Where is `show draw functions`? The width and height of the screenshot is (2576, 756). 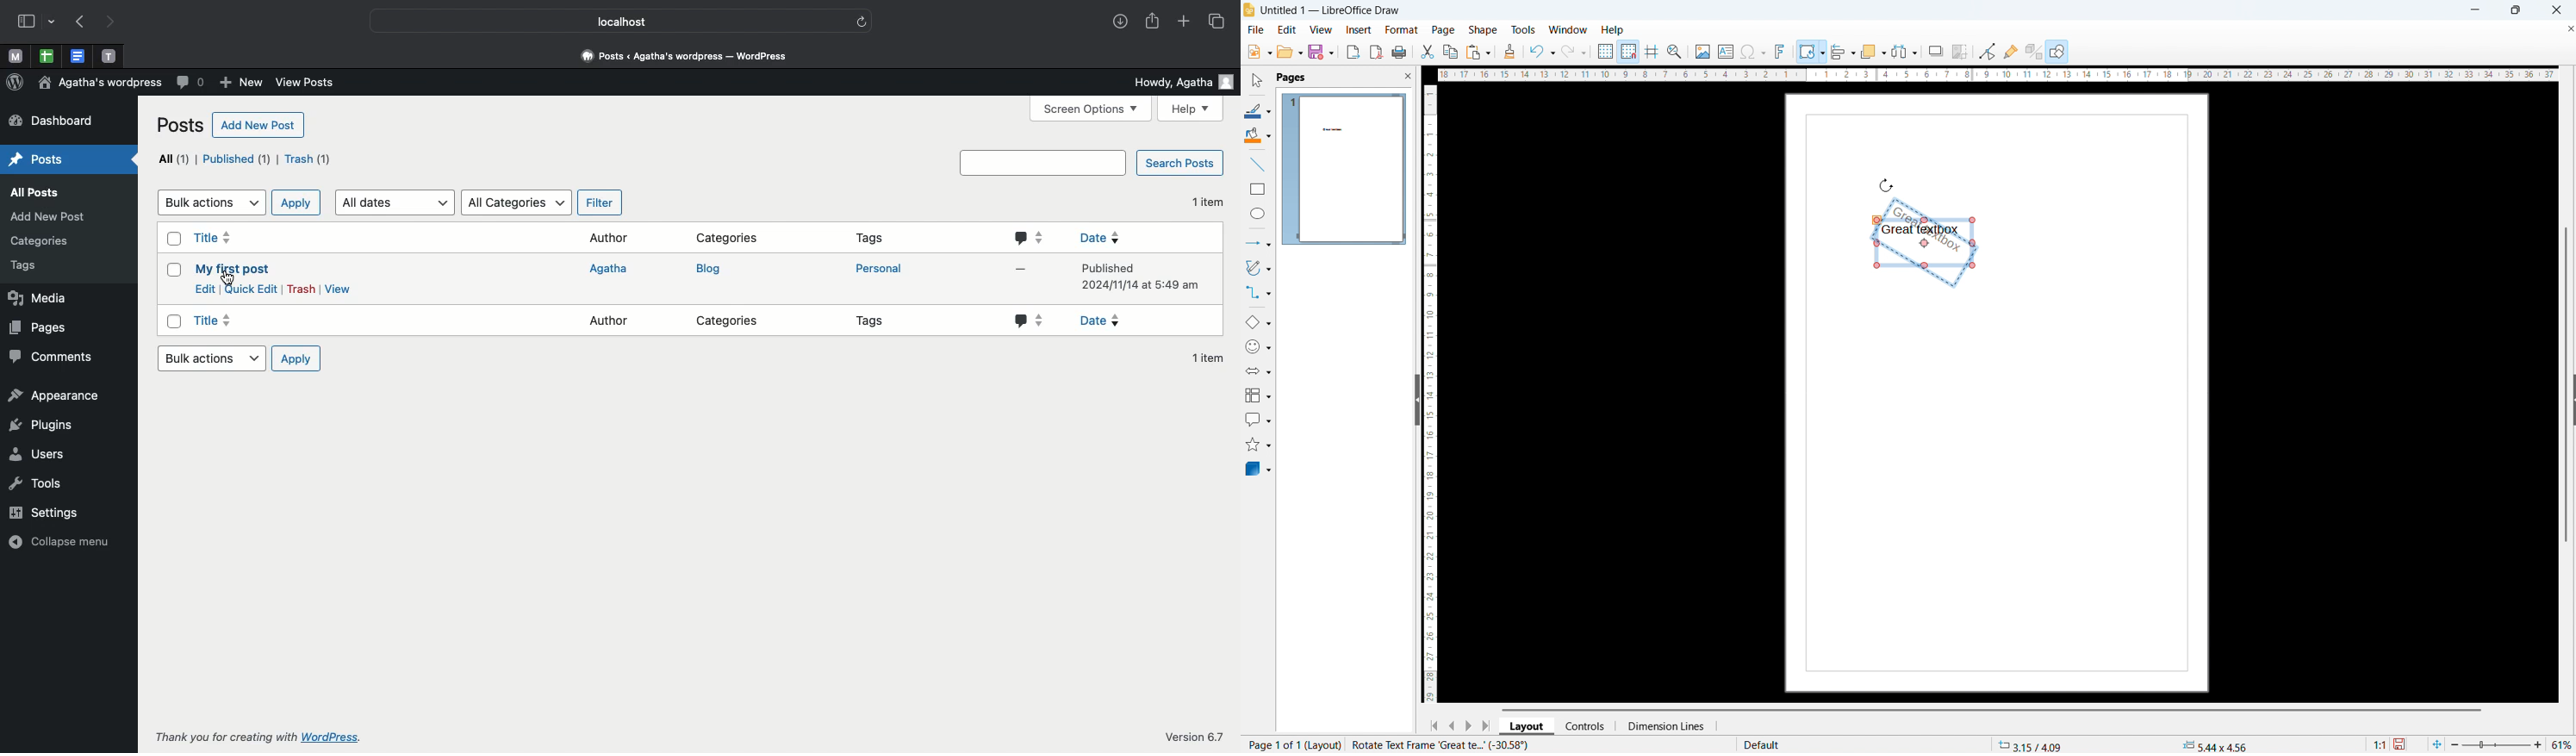 show draw functions is located at coordinates (2057, 52).